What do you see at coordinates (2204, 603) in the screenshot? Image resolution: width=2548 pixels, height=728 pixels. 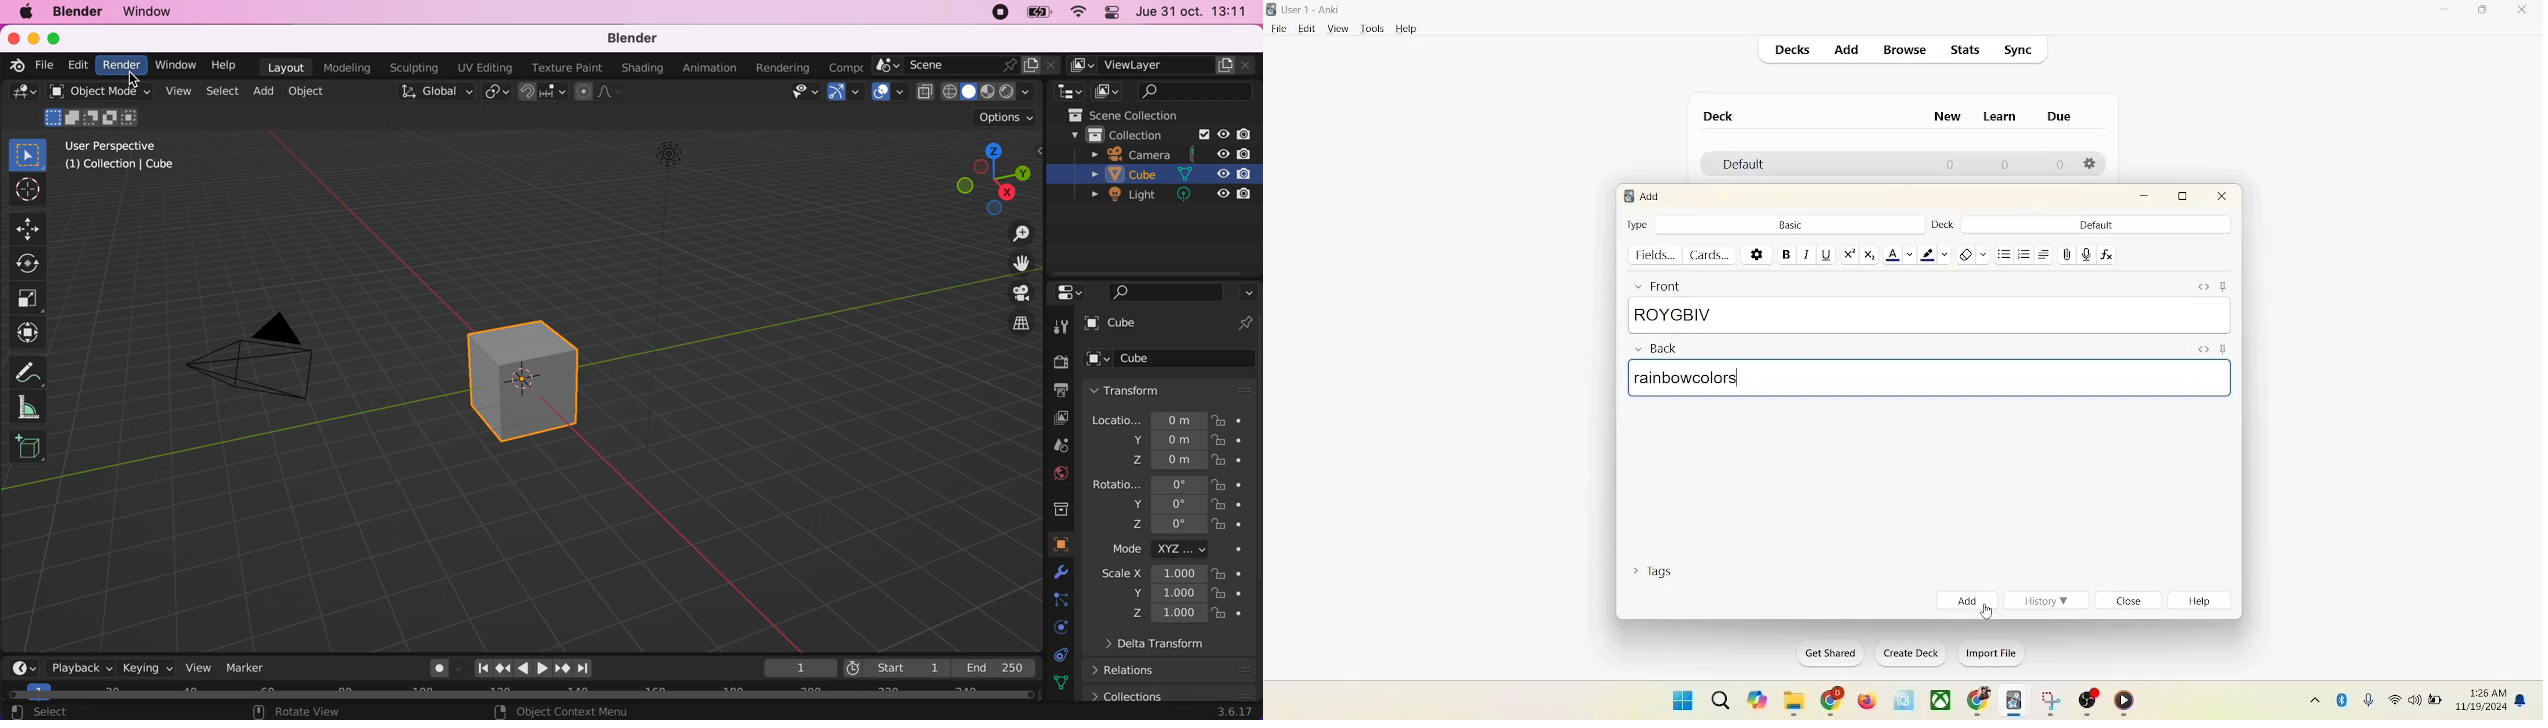 I see `help` at bounding box center [2204, 603].